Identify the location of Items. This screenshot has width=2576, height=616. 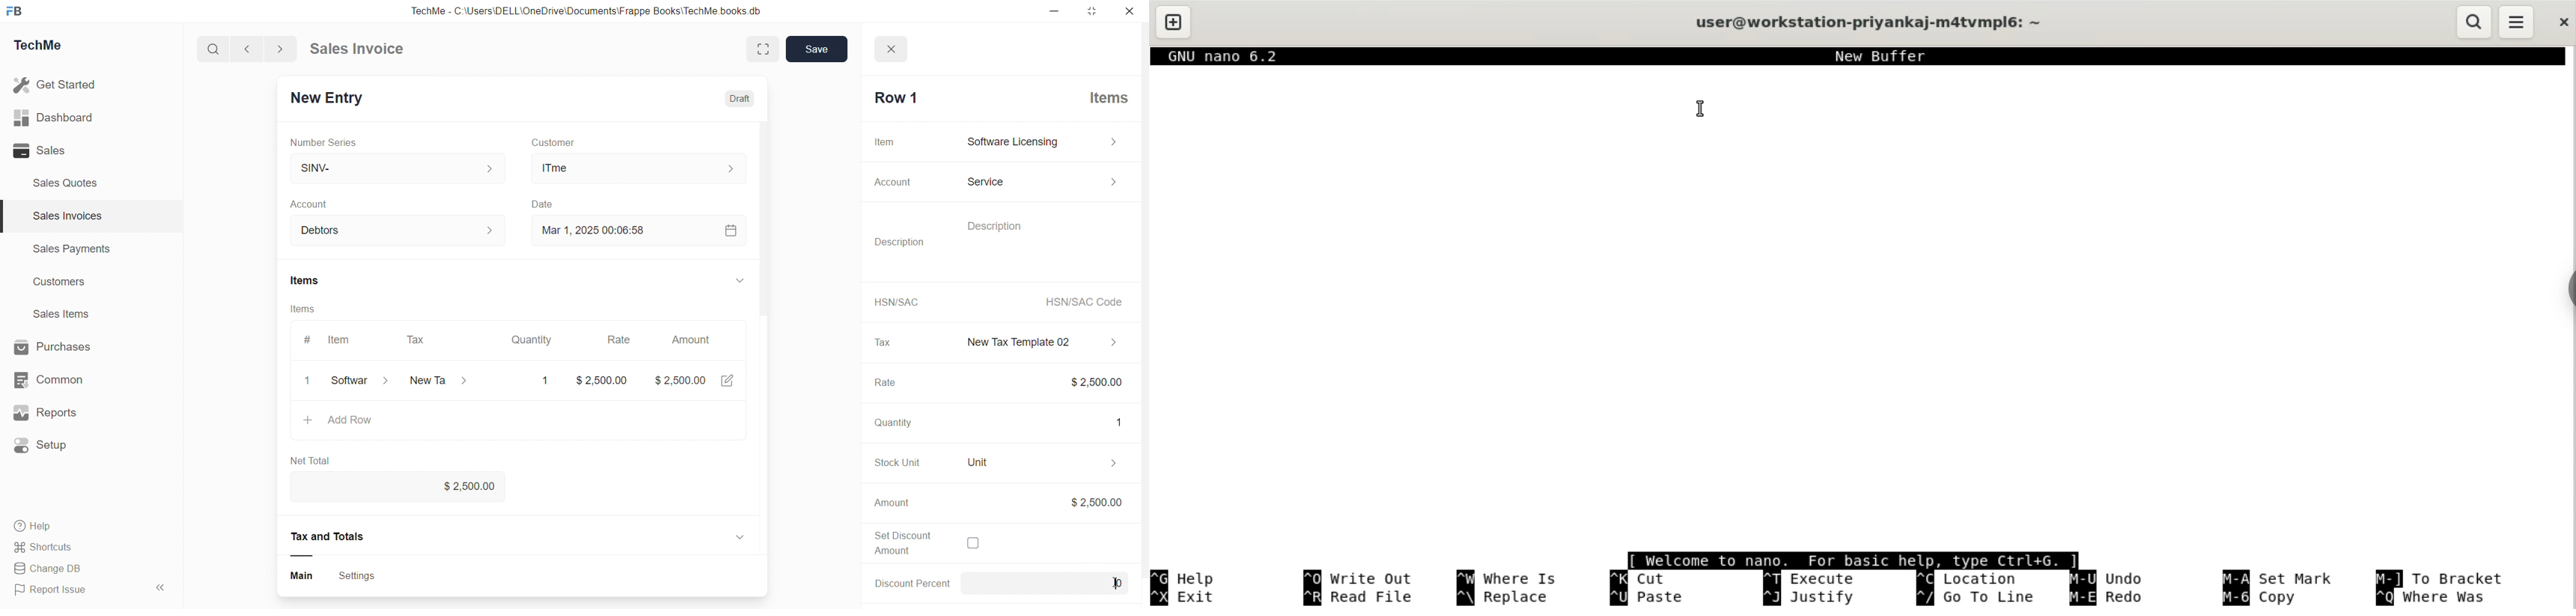
(313, 310).